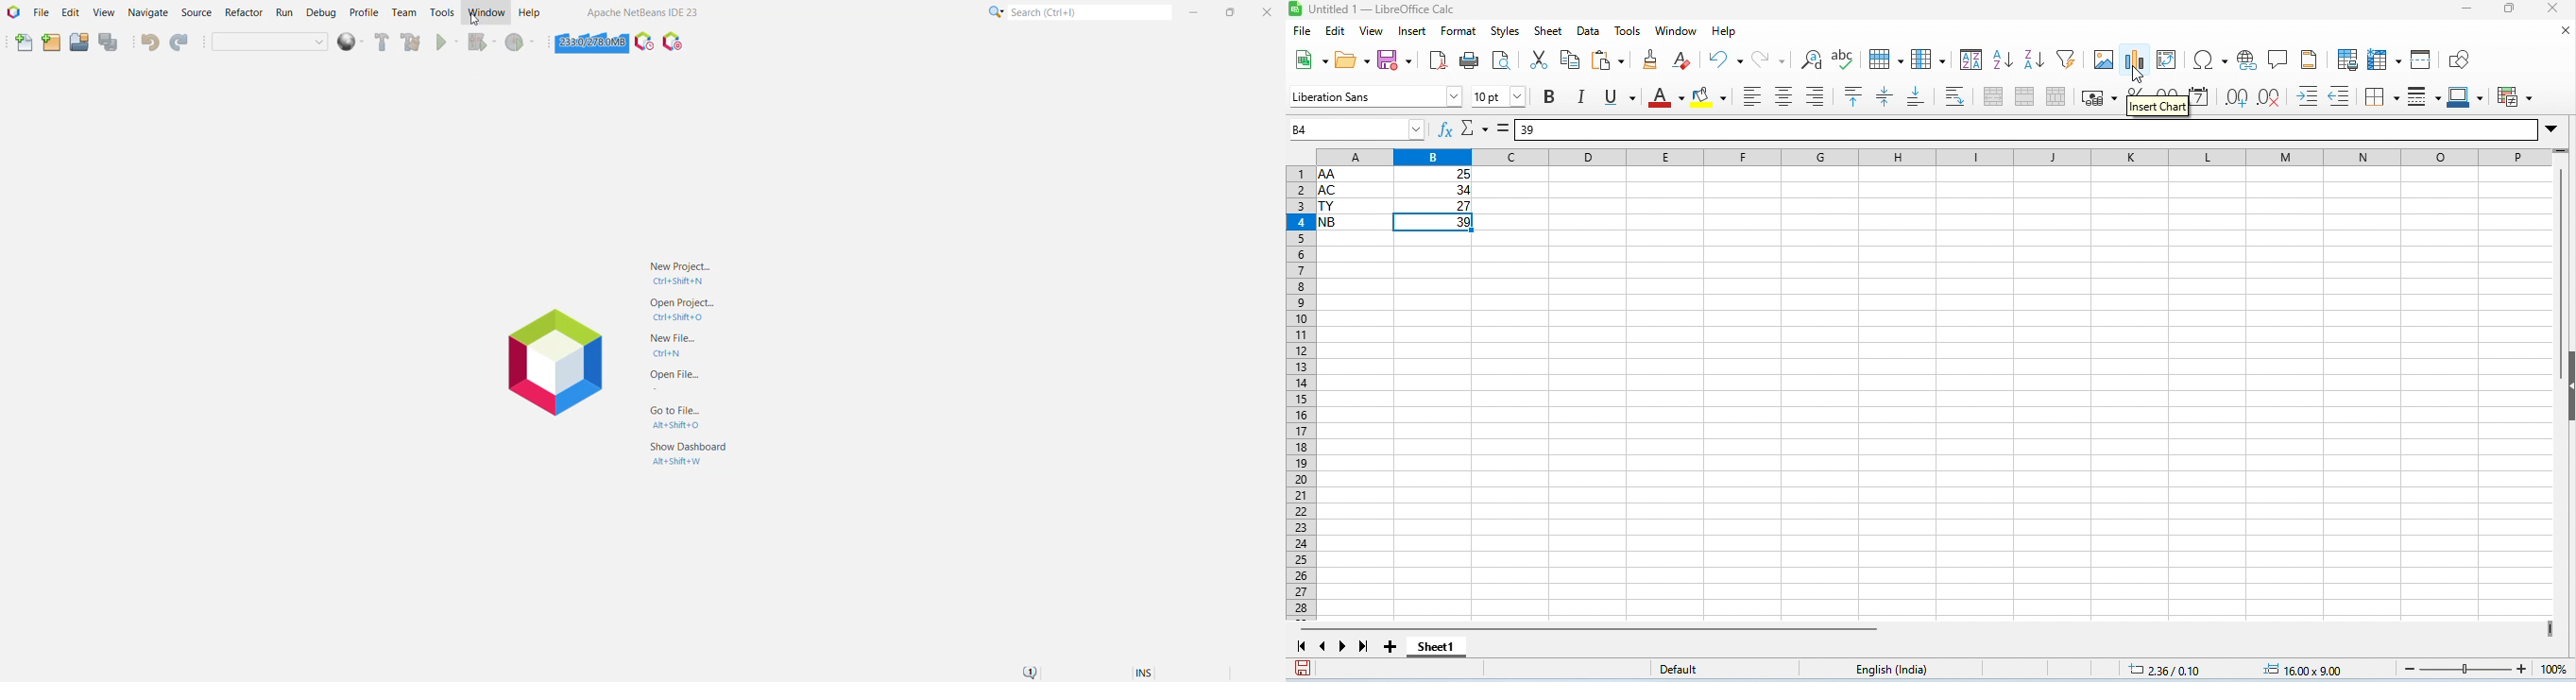 The image size is (2576, 700). Describe the element at coordinates (2383, 98) in the screenshot. I see `borders` at that location.